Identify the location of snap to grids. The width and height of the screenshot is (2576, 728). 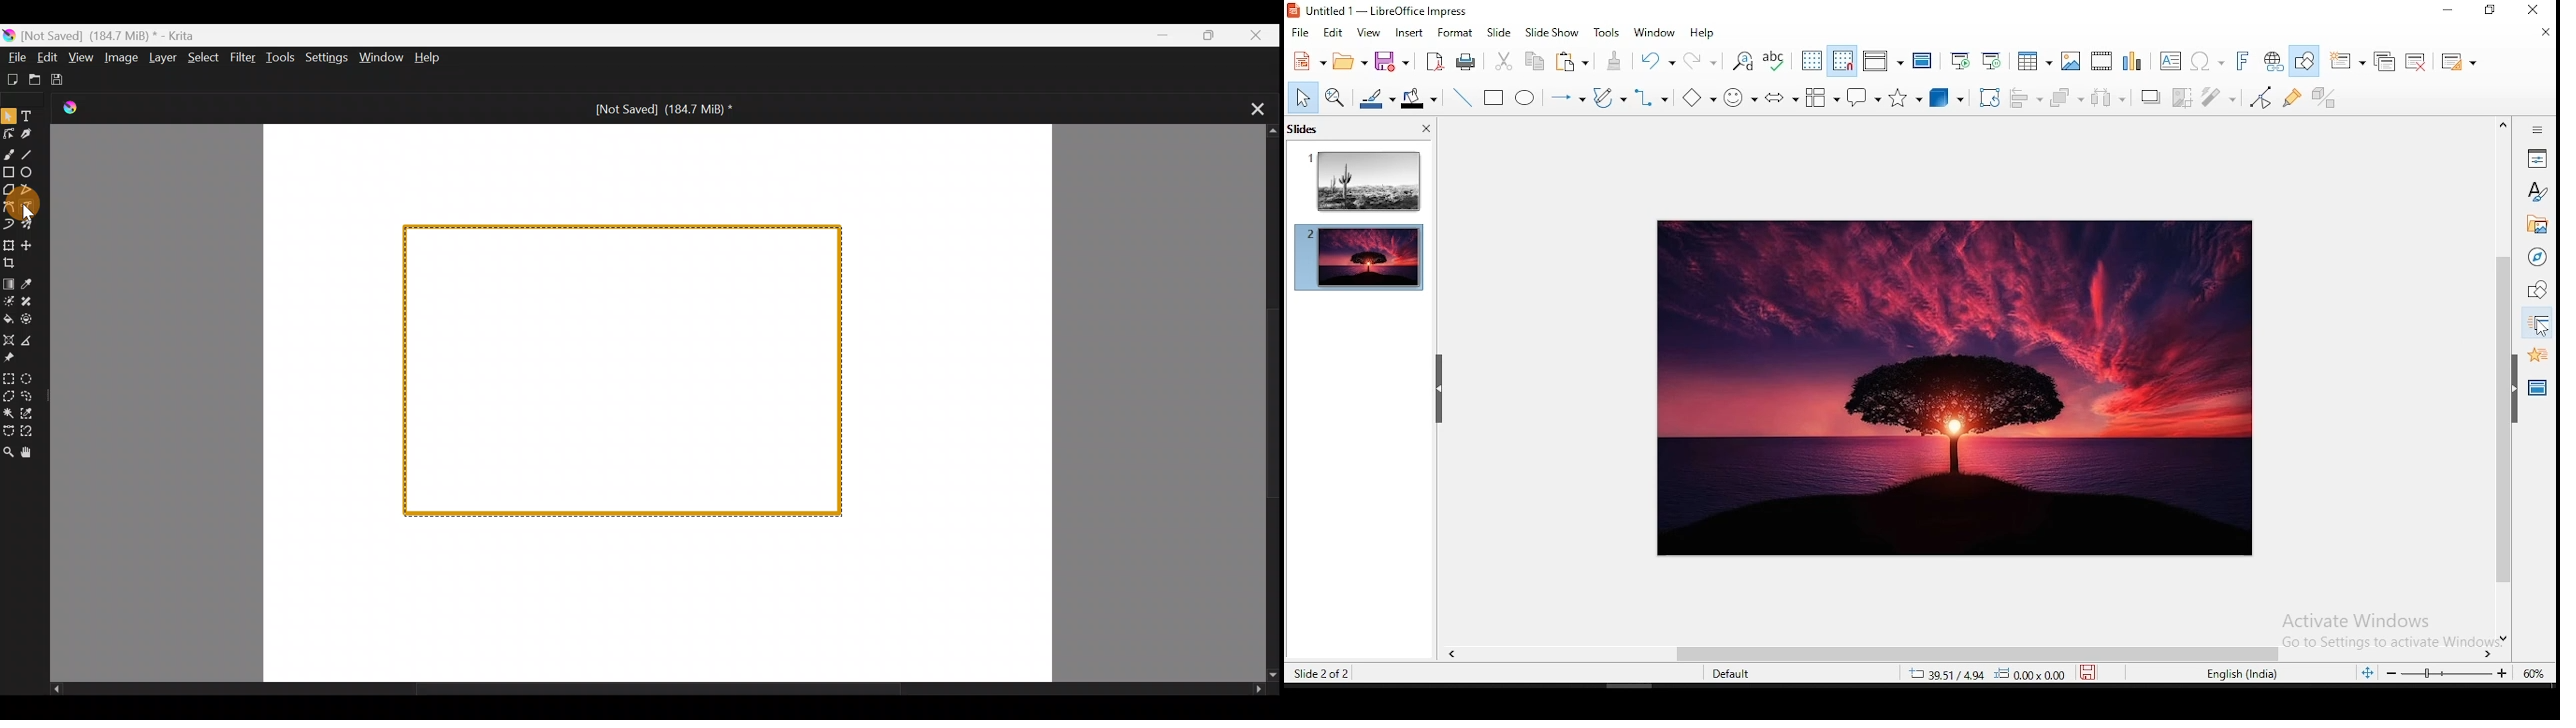
(1843, 61).